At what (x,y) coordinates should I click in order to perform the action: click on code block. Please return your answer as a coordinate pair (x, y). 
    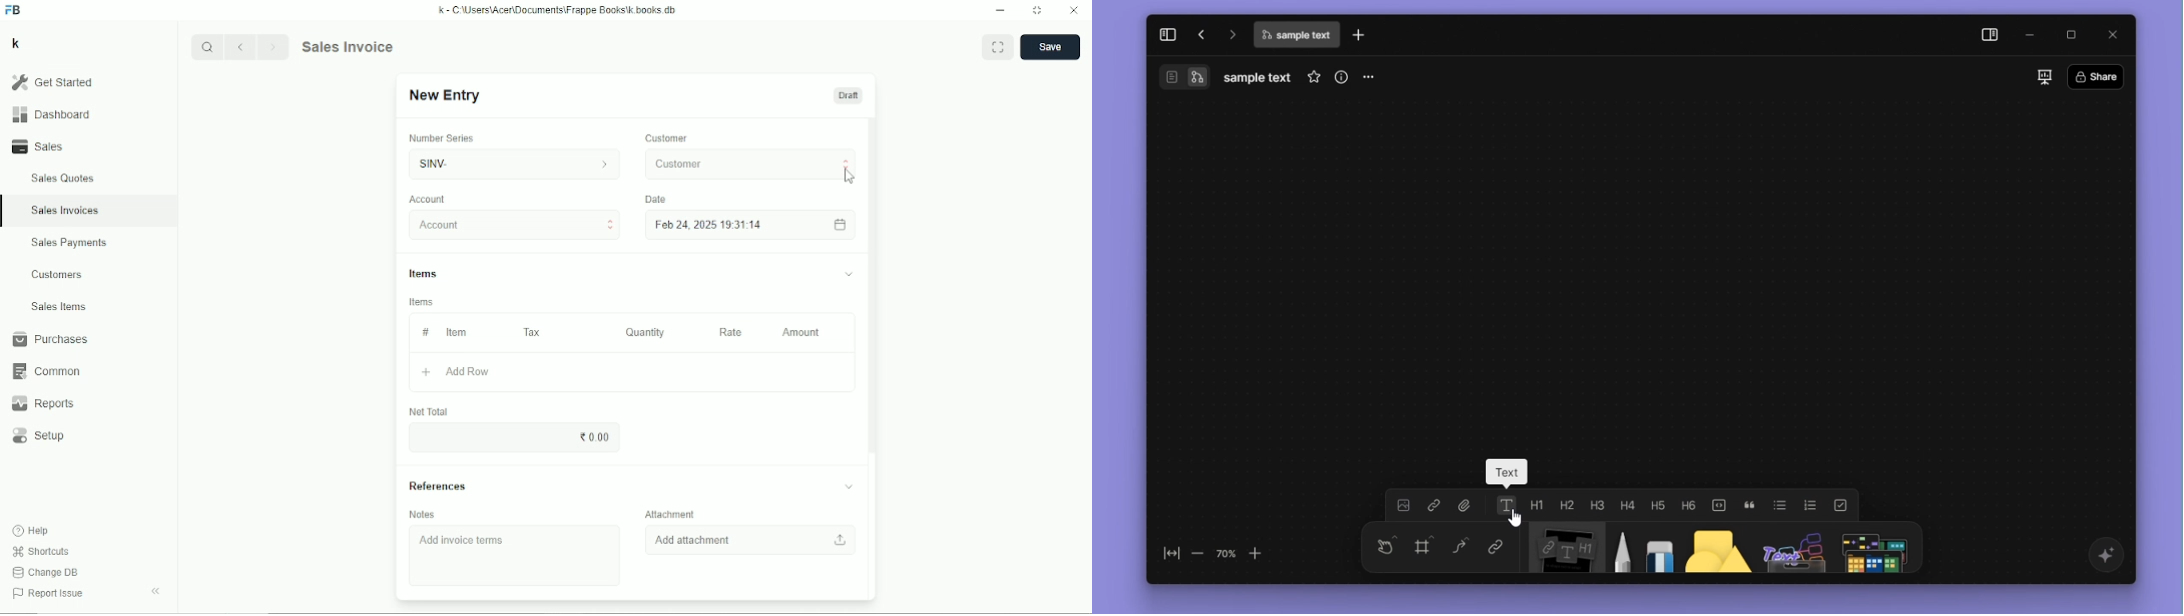
    Looking at the image, I should click on (1720, 503).